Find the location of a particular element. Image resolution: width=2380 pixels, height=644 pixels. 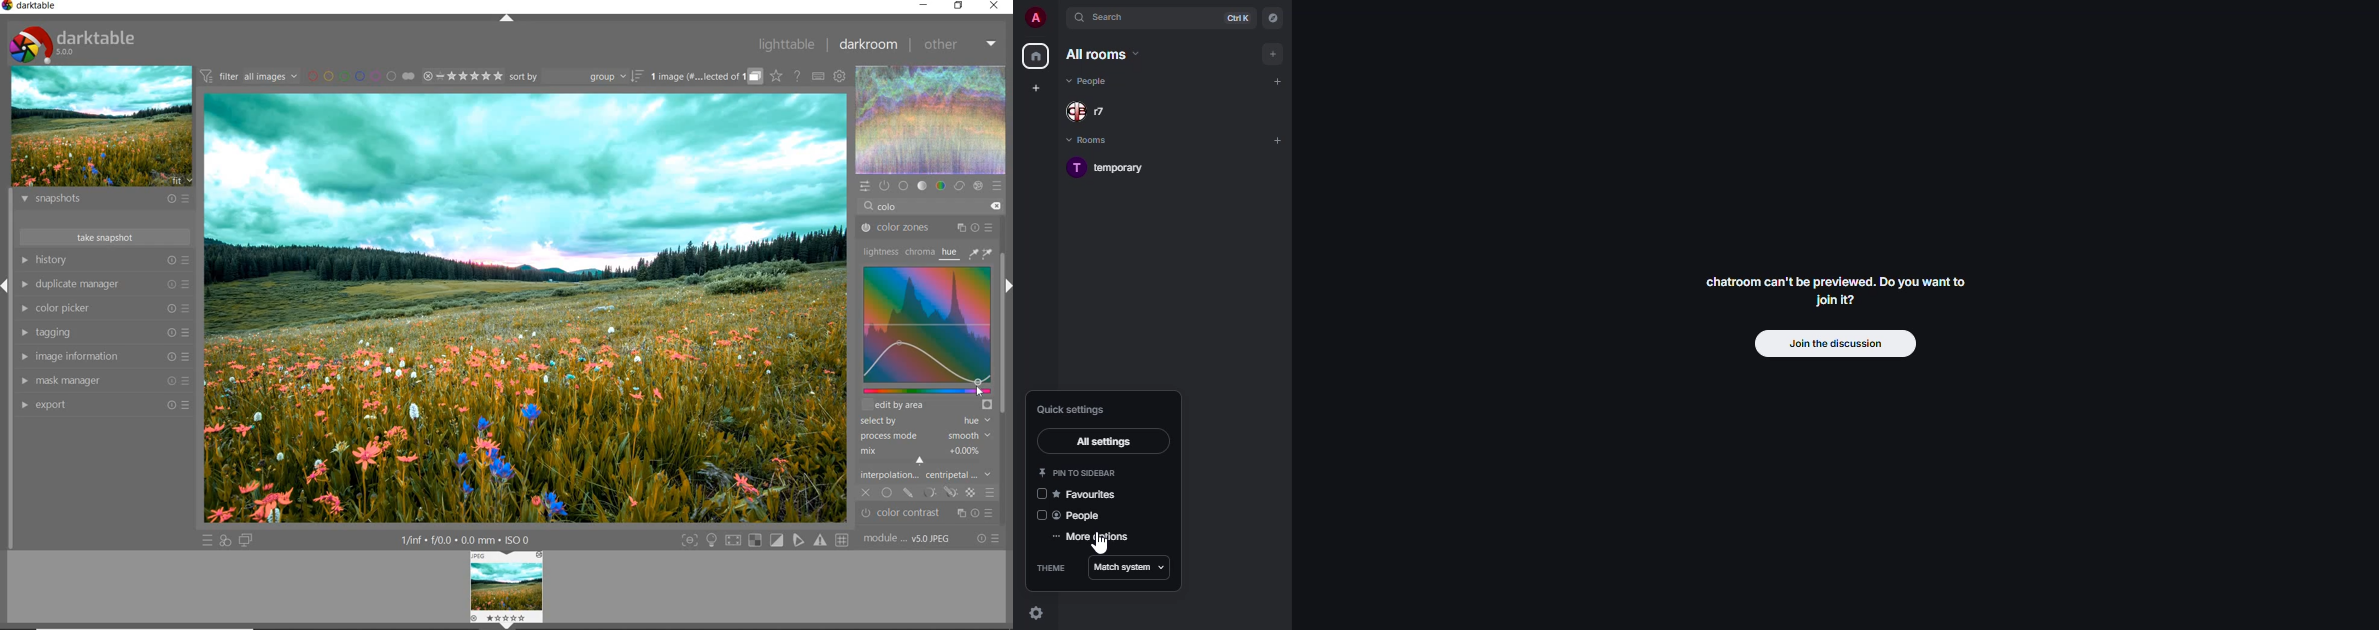

people is located at coordinates (1090, 81).